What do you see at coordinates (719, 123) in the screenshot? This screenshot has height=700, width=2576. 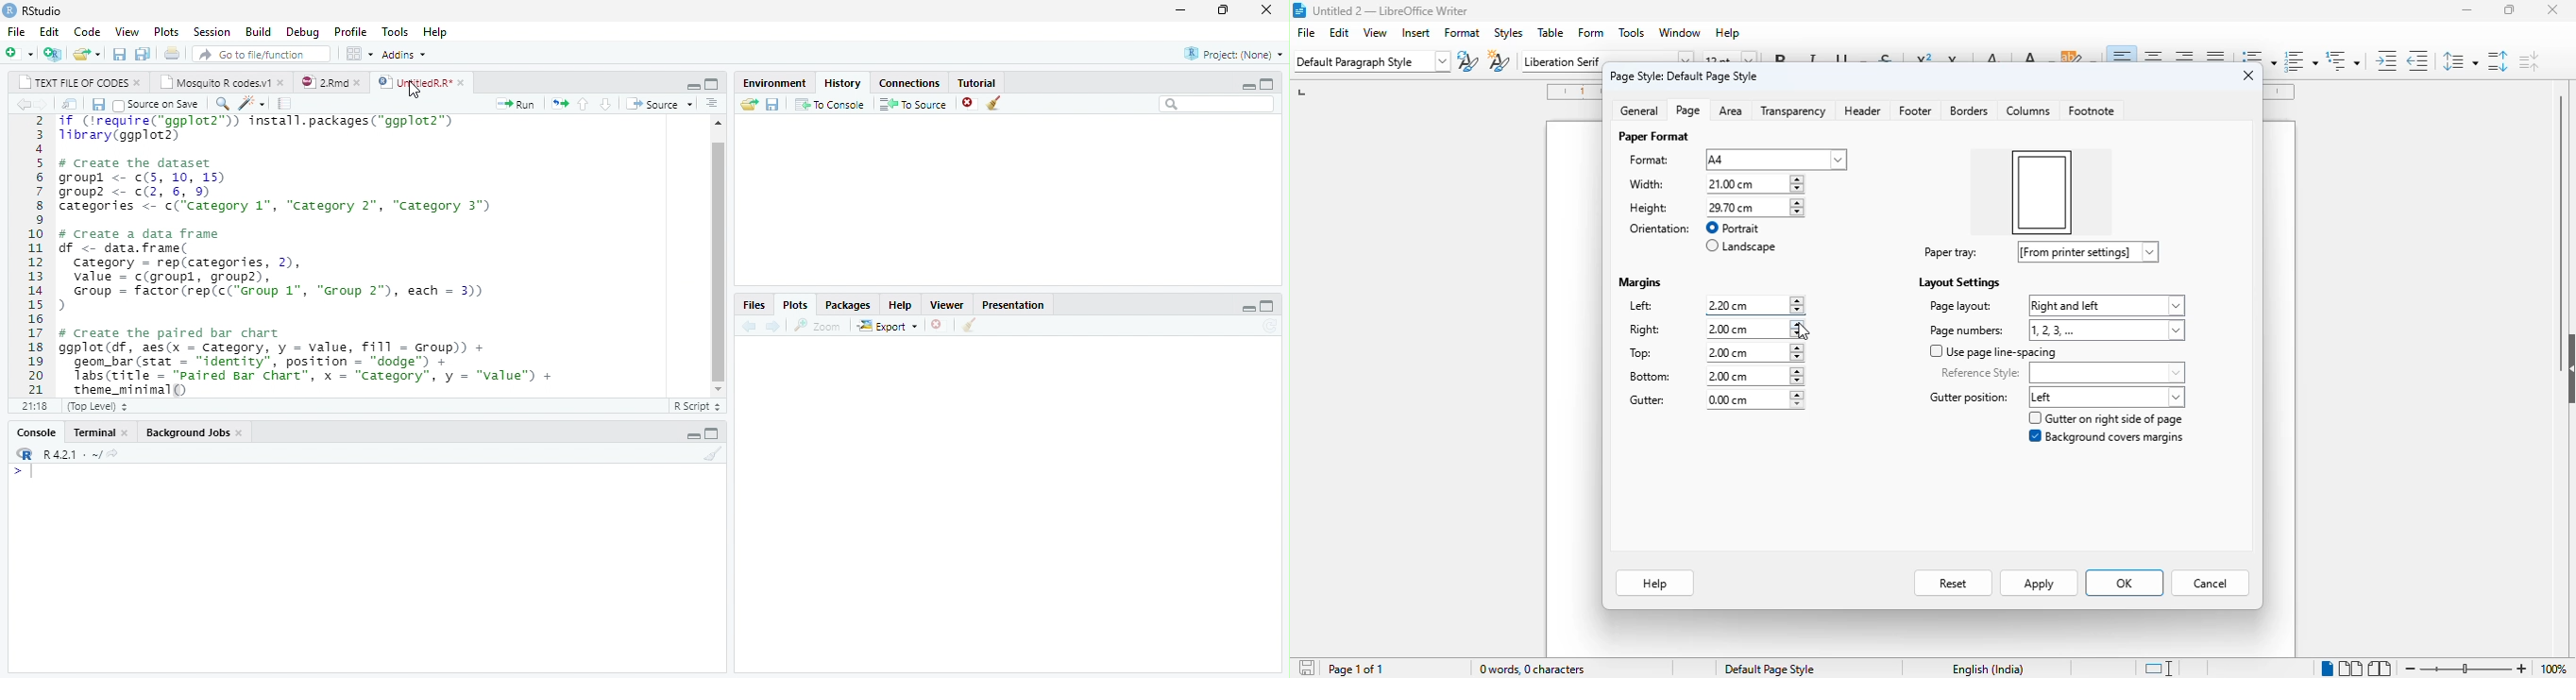 I see `scroll up` at bounding box center [719, 123].